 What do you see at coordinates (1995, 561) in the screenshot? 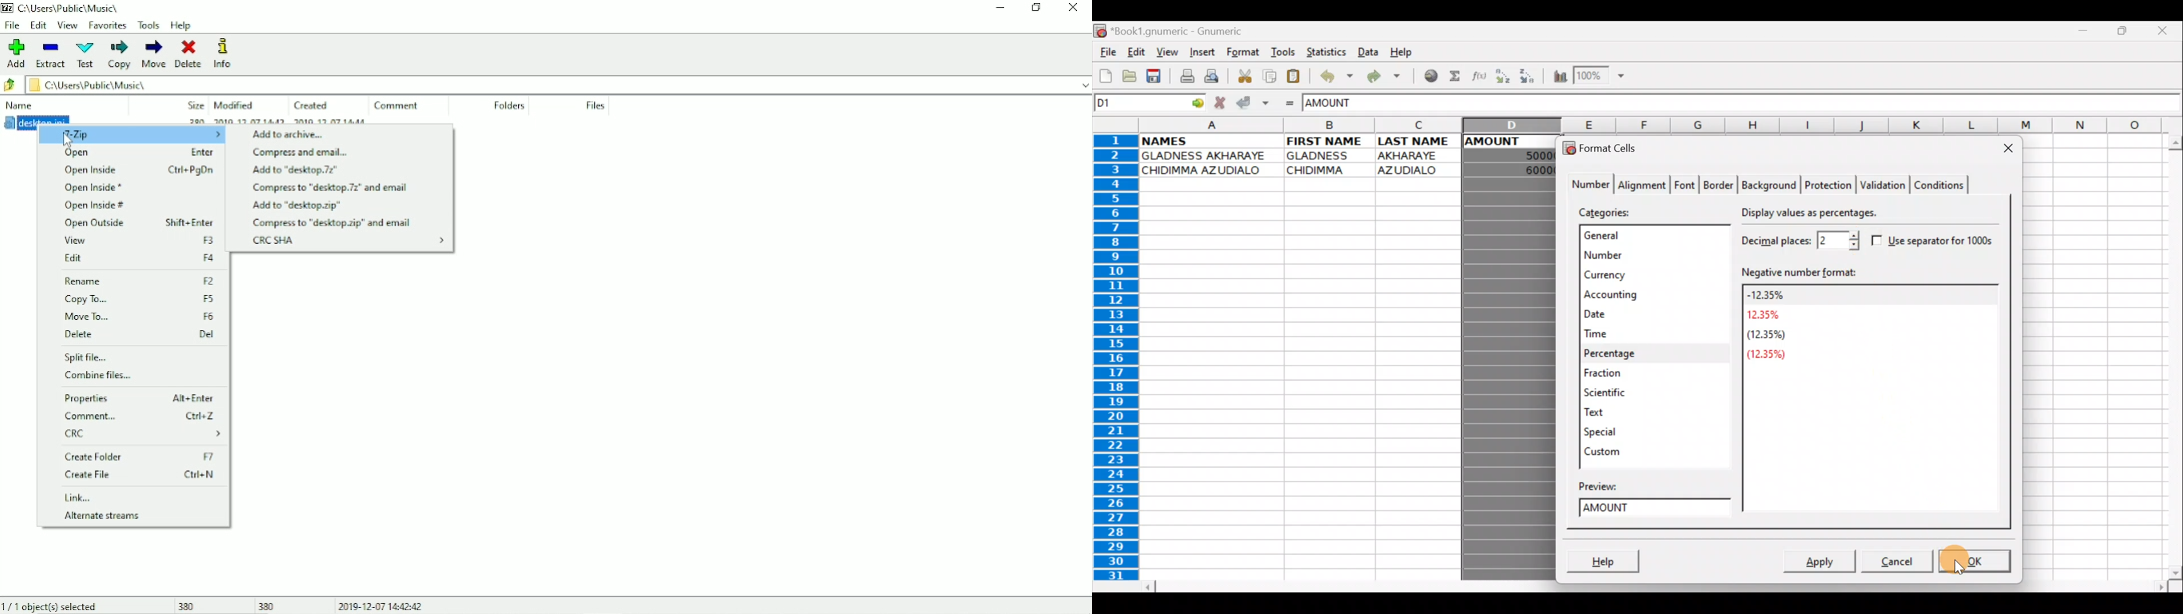
I see `Cursor on OK` at bounding box center [1995, 561].